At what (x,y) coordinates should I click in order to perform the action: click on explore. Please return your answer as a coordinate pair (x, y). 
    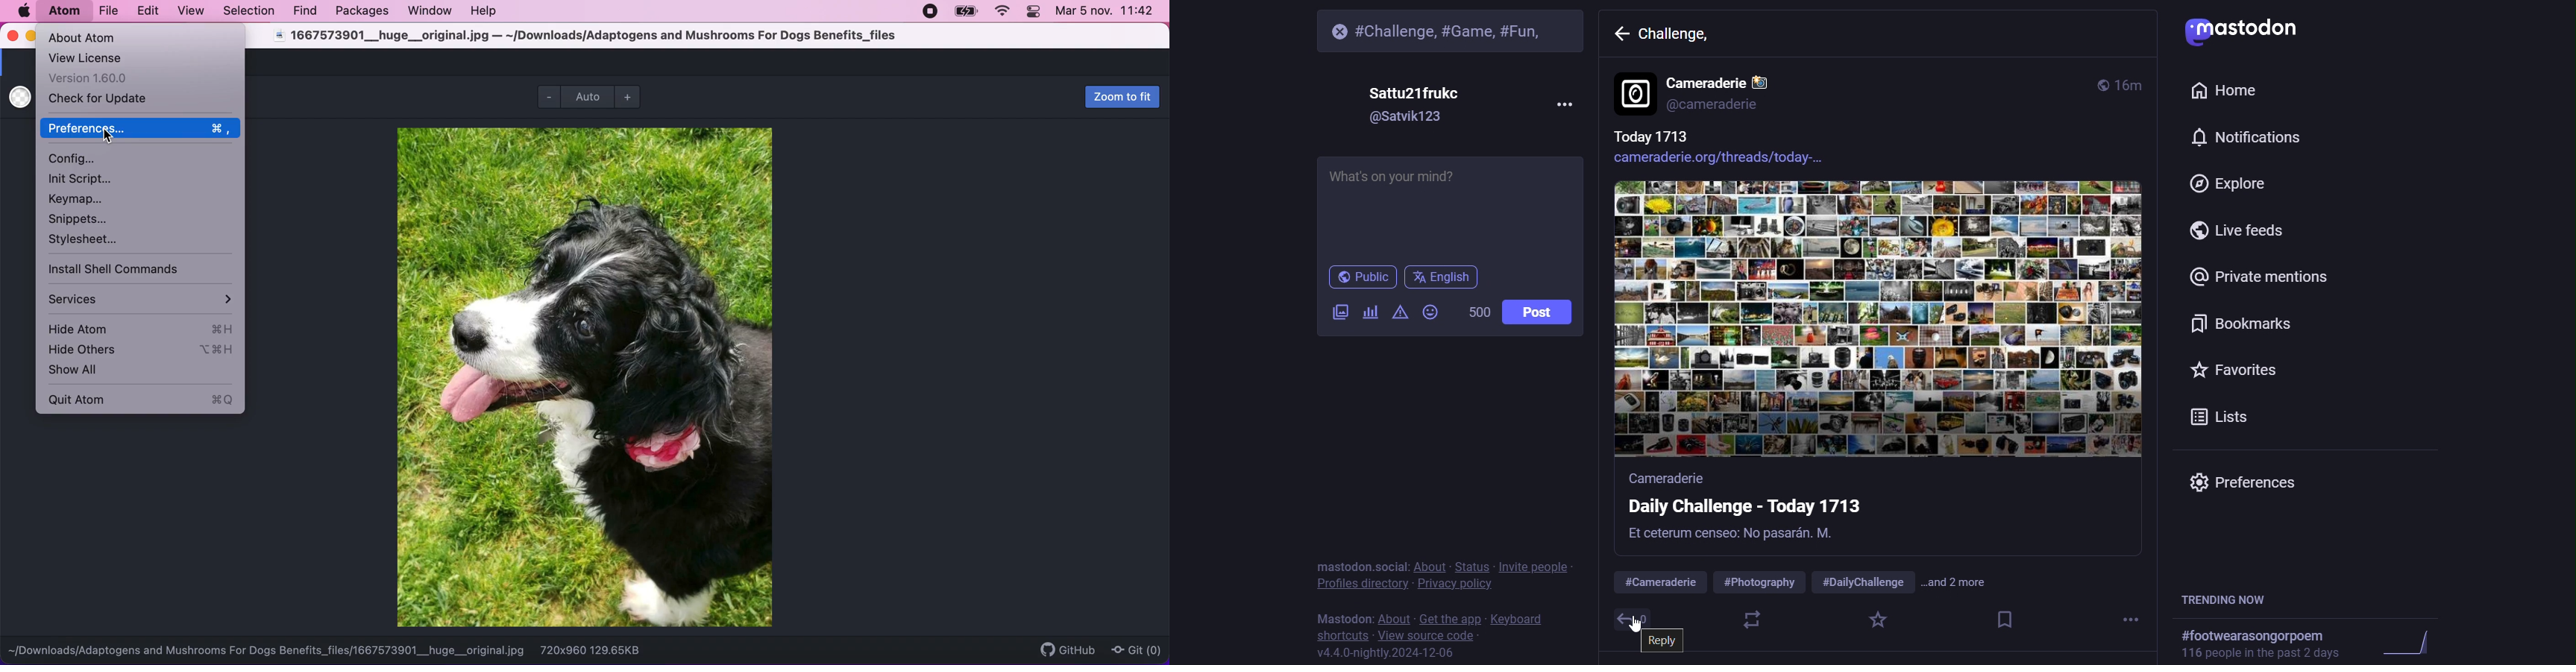
    Looking at the image, I should click on (2231, 183).